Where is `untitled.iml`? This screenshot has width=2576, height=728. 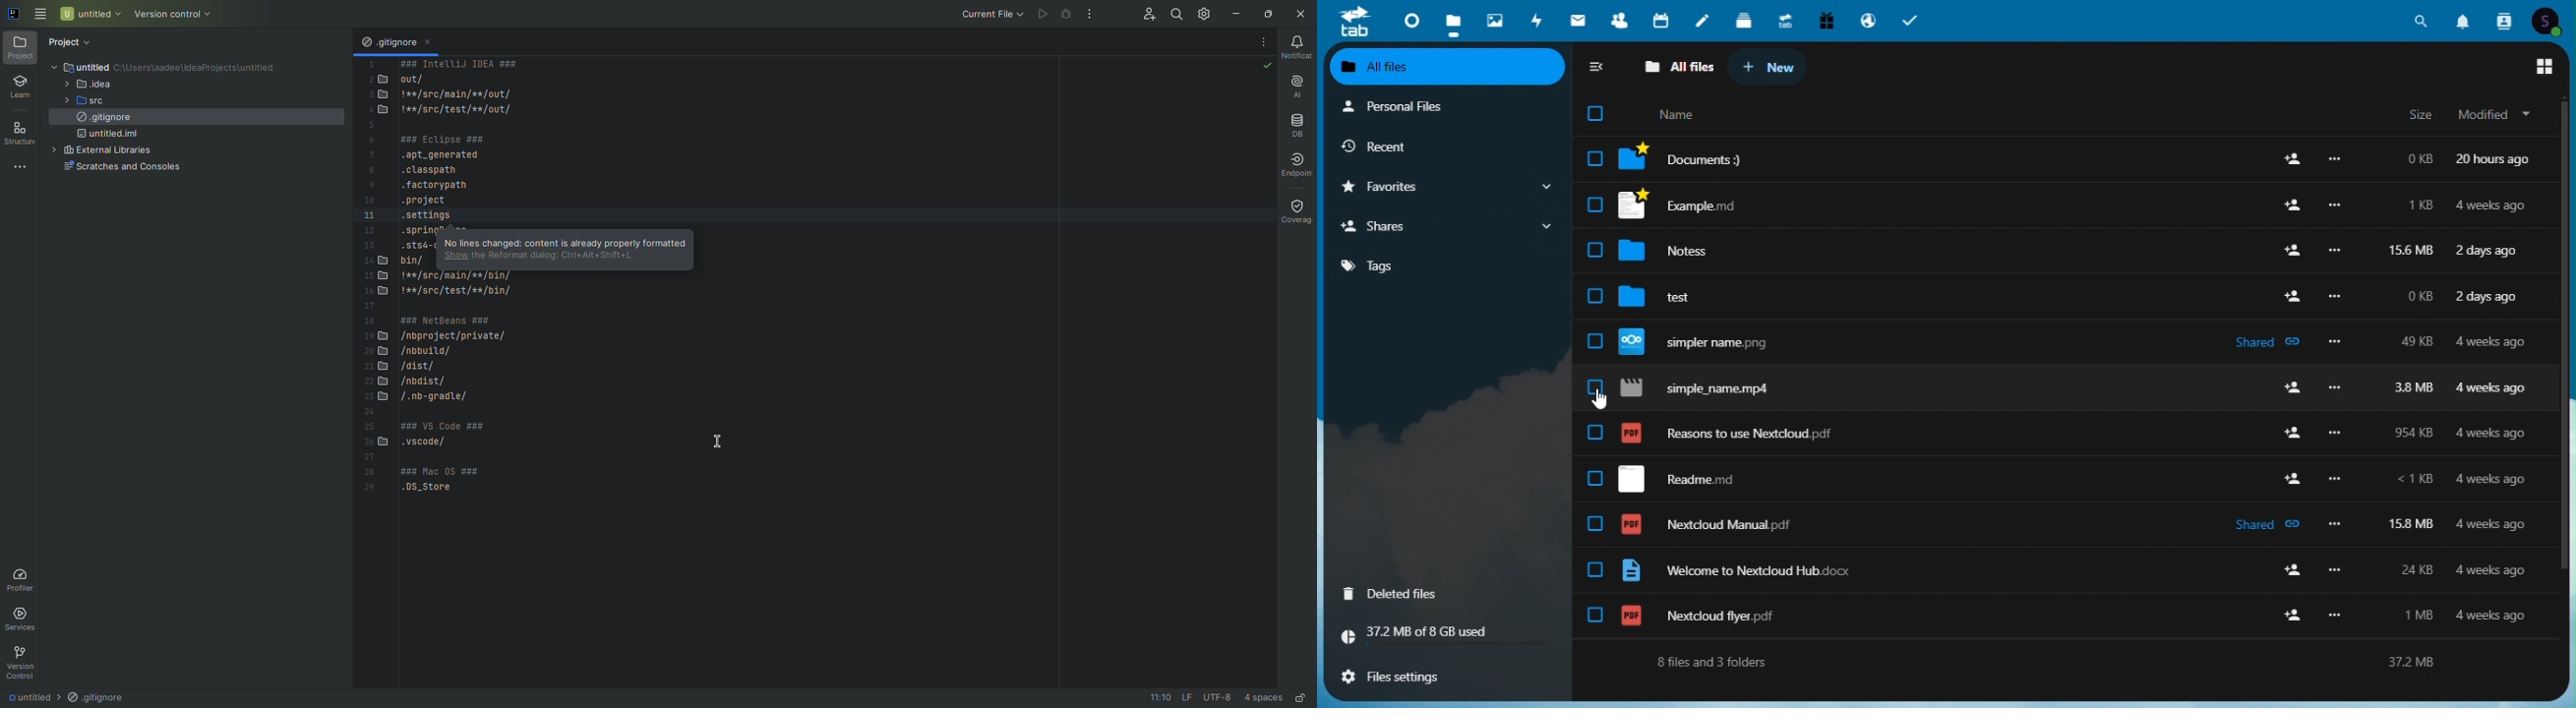 untitled.iml is located at coordinates (113, 137).